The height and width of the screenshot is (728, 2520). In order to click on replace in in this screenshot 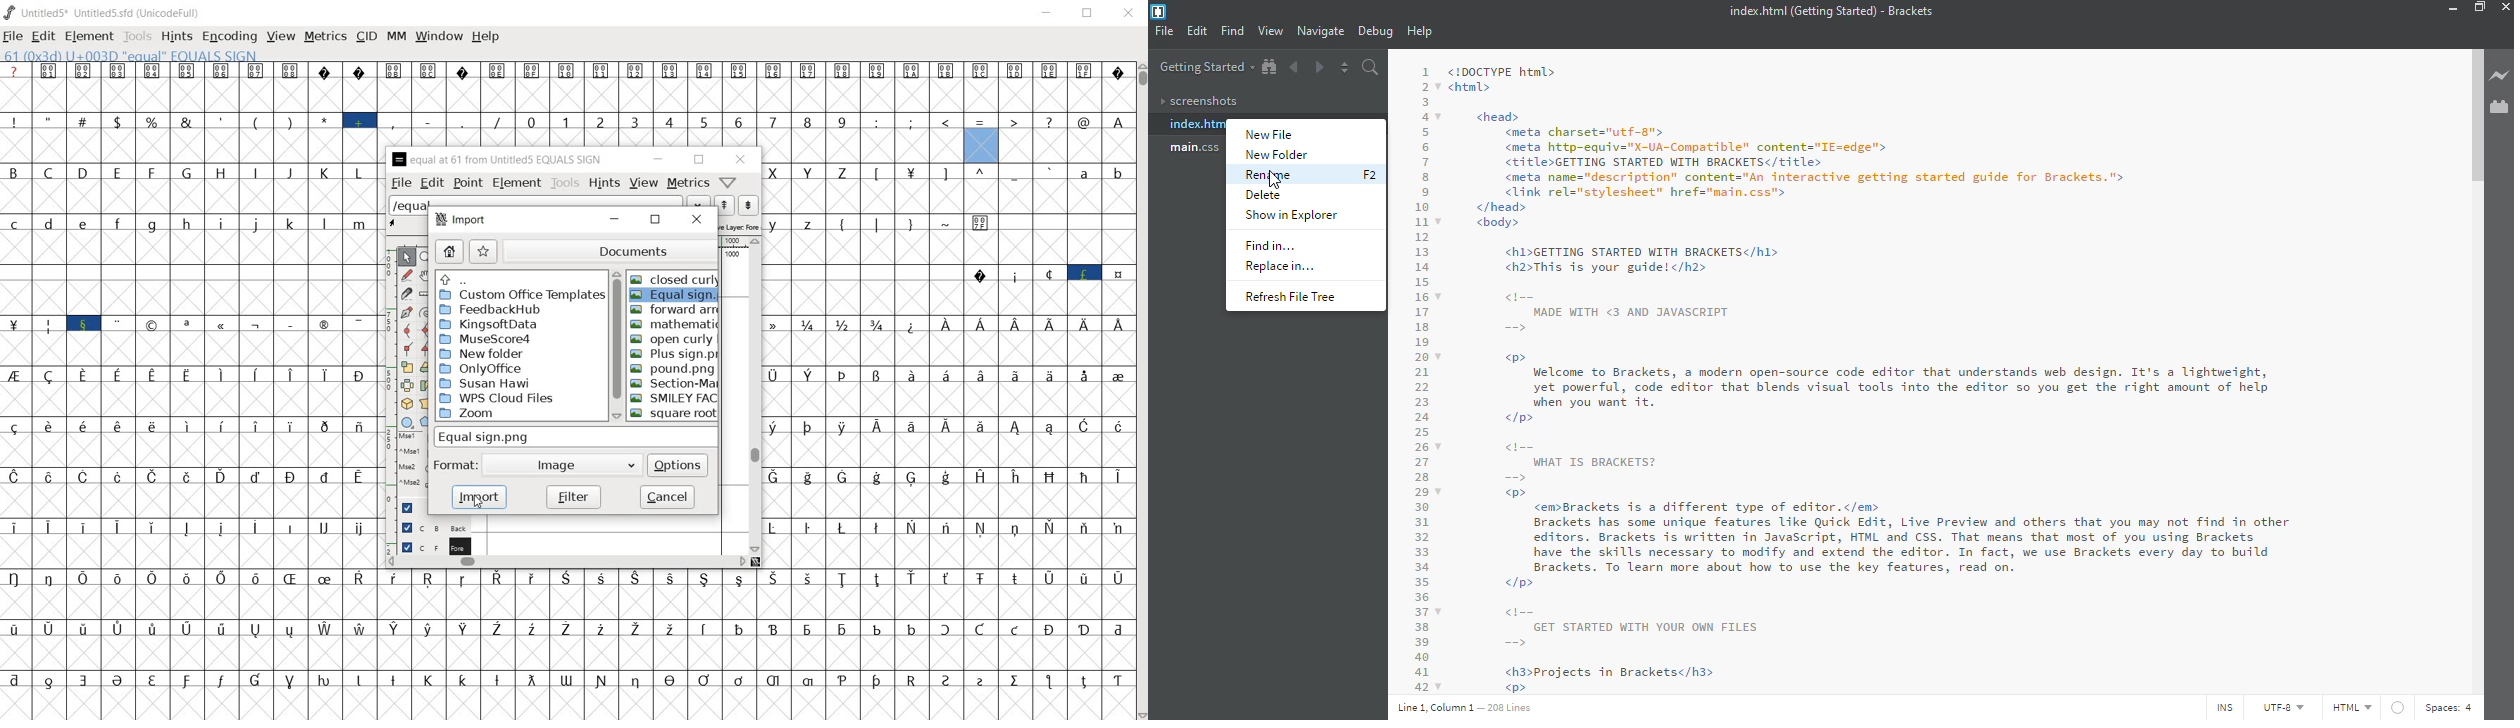, I will do `click(1283, 266)`.